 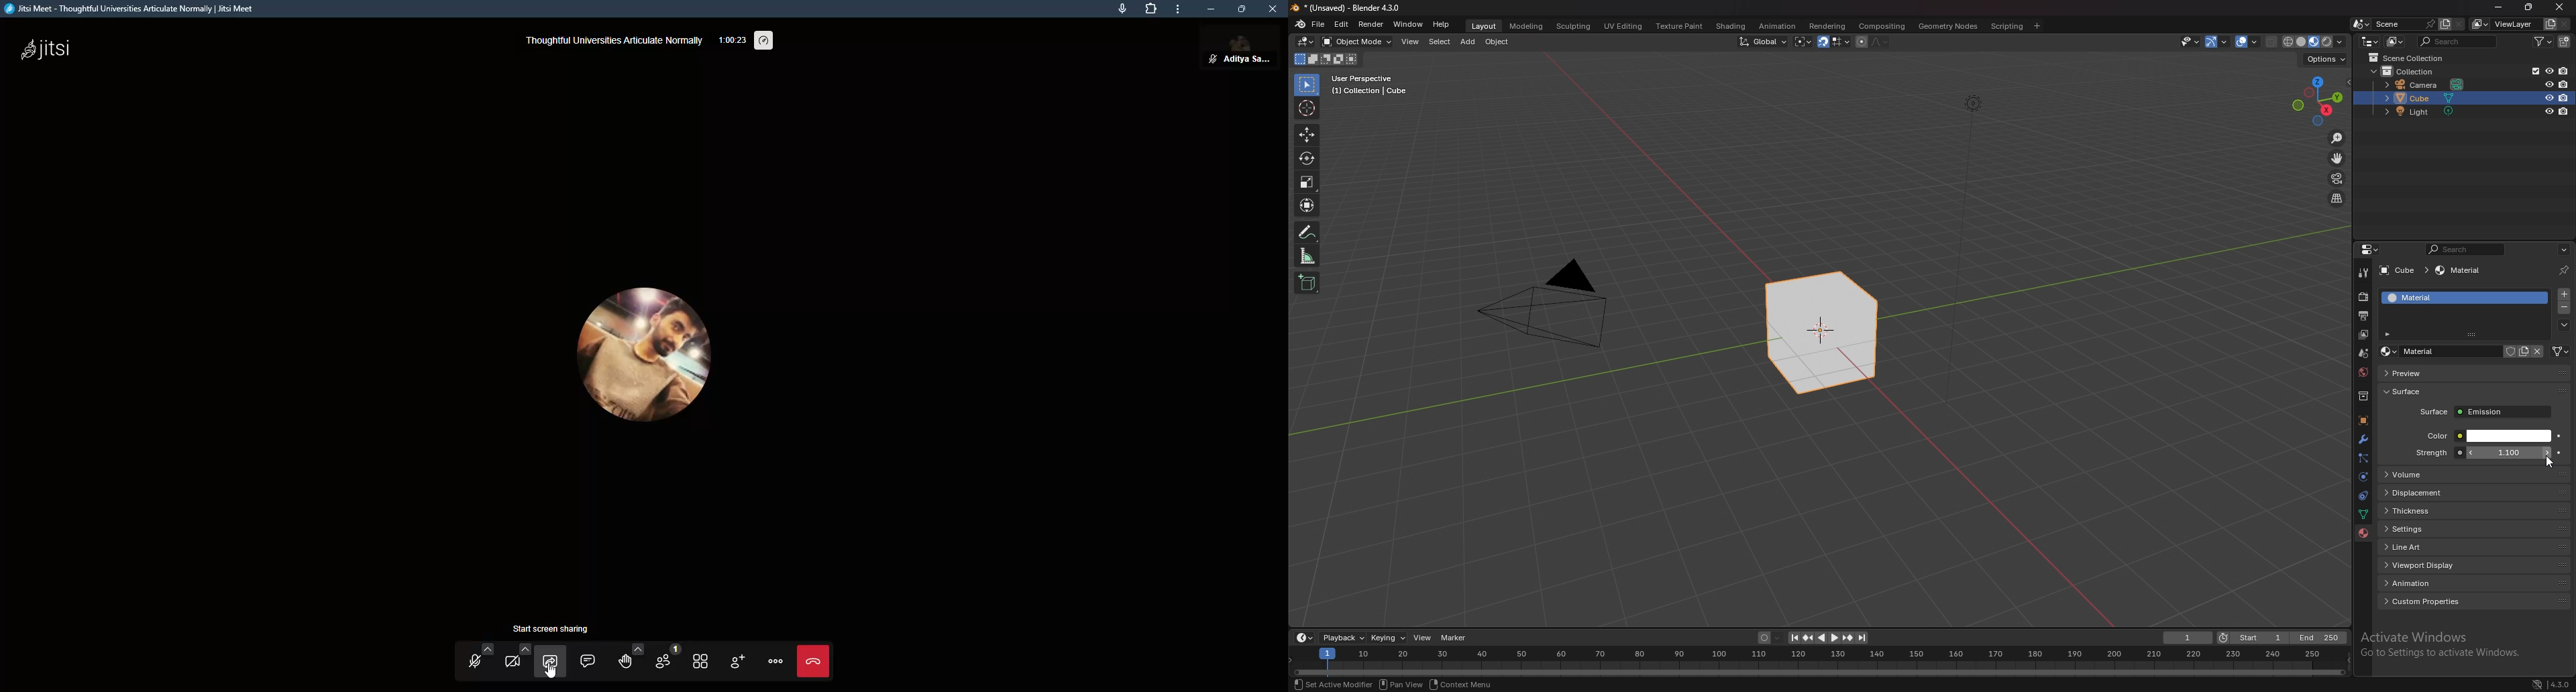 I want to click on render, so click(x=2365, y=296).